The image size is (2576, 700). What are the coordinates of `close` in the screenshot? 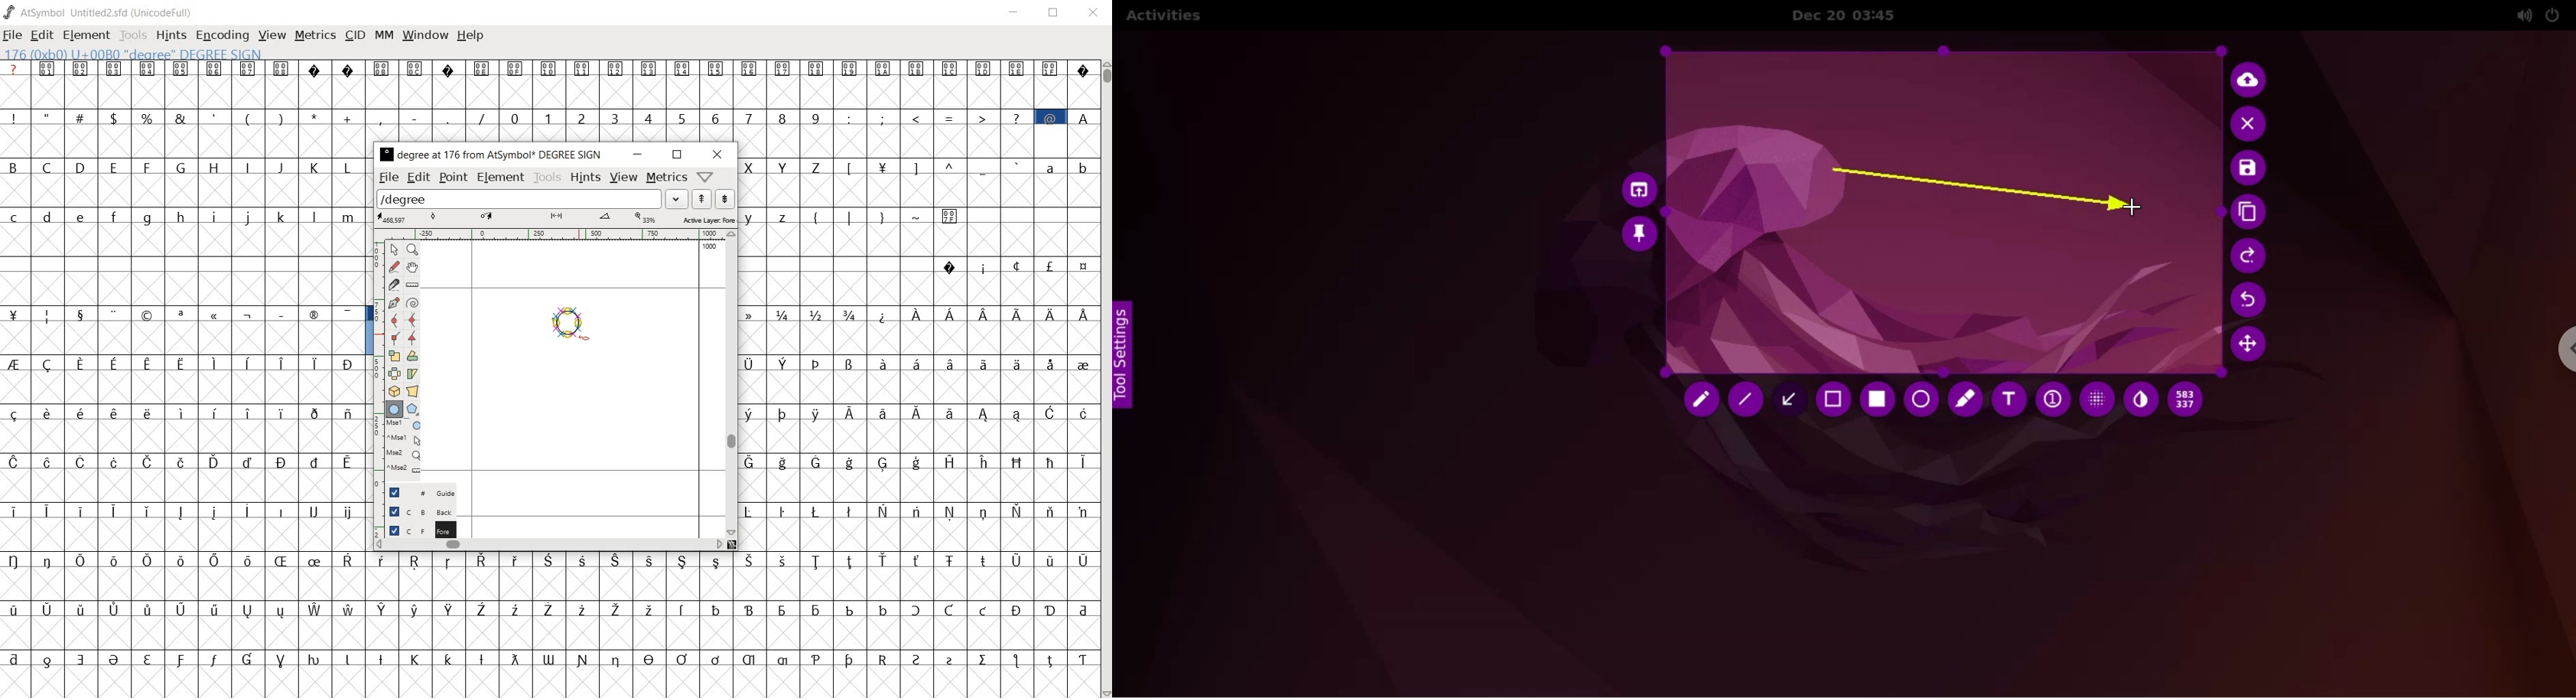 It's located at (717, 155).